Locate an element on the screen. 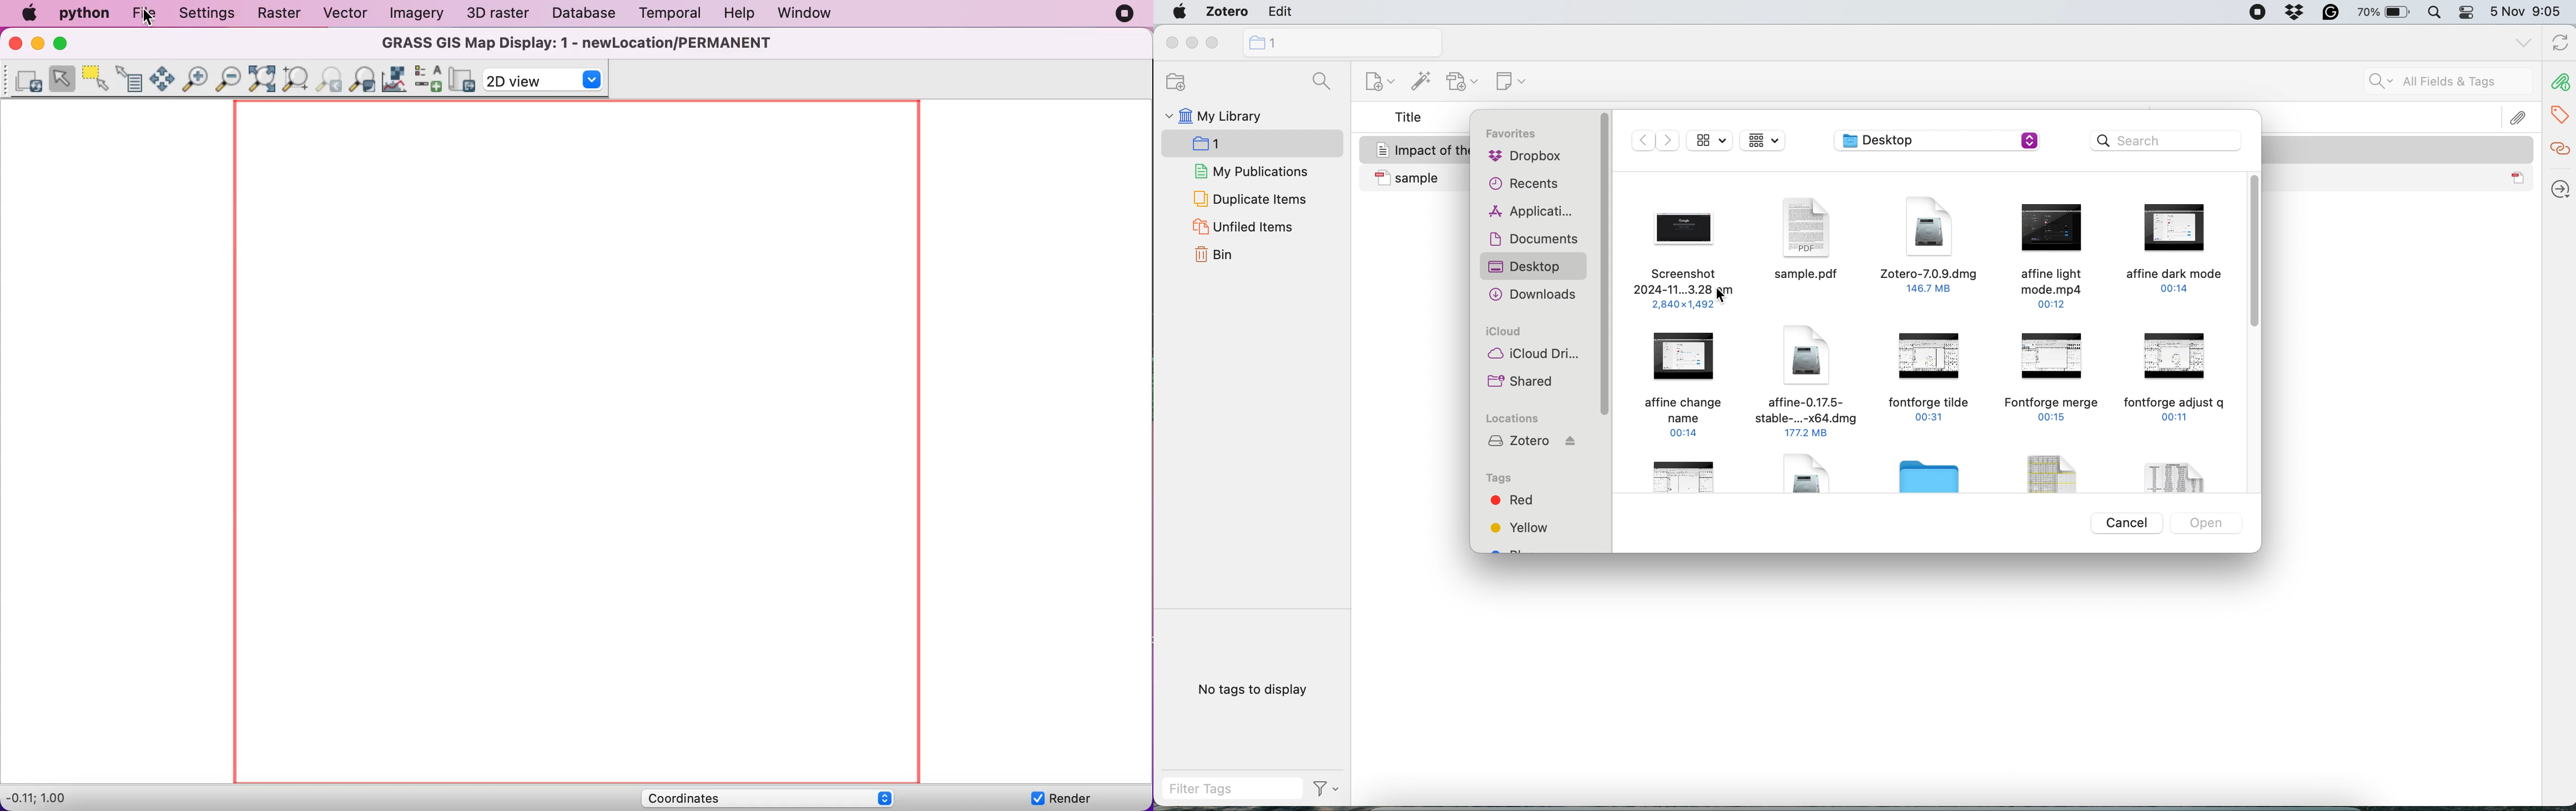 Image resolution: width=2576 pixels, height=812 pixels. icloud is located at coordinates (1504, 333).